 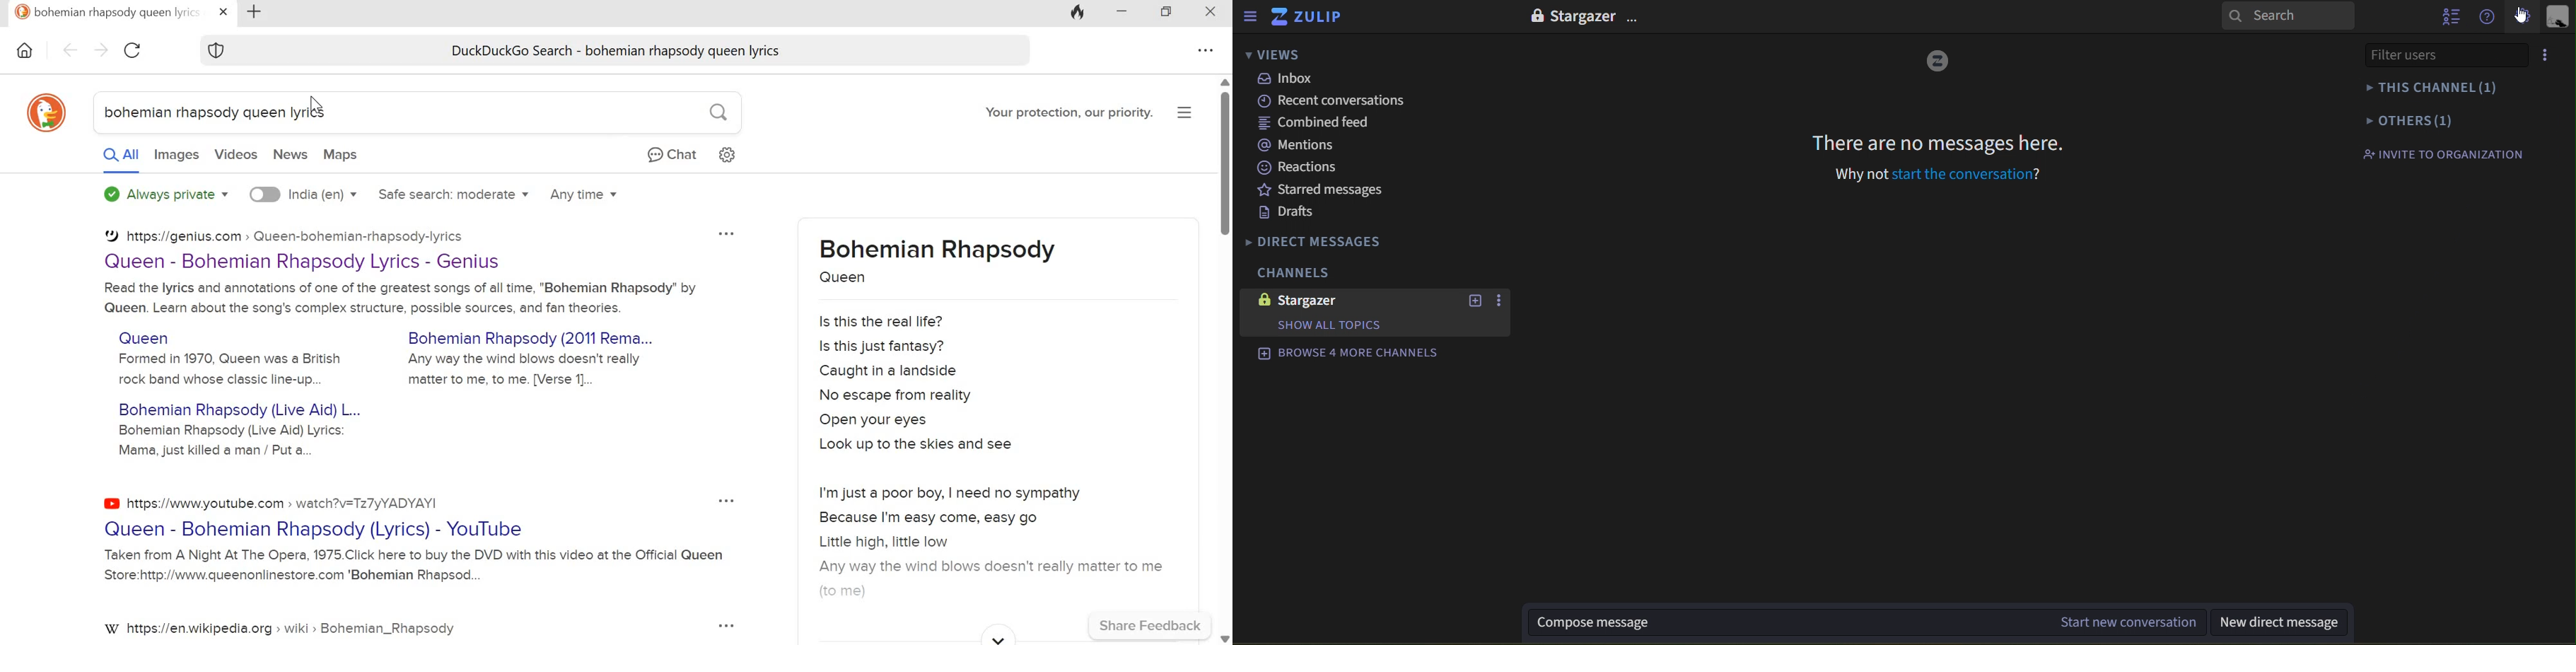 What do you see at coordinates (1167, 13) in the screenshot?
I see `Maximize` at bounding box center [1167, 13].